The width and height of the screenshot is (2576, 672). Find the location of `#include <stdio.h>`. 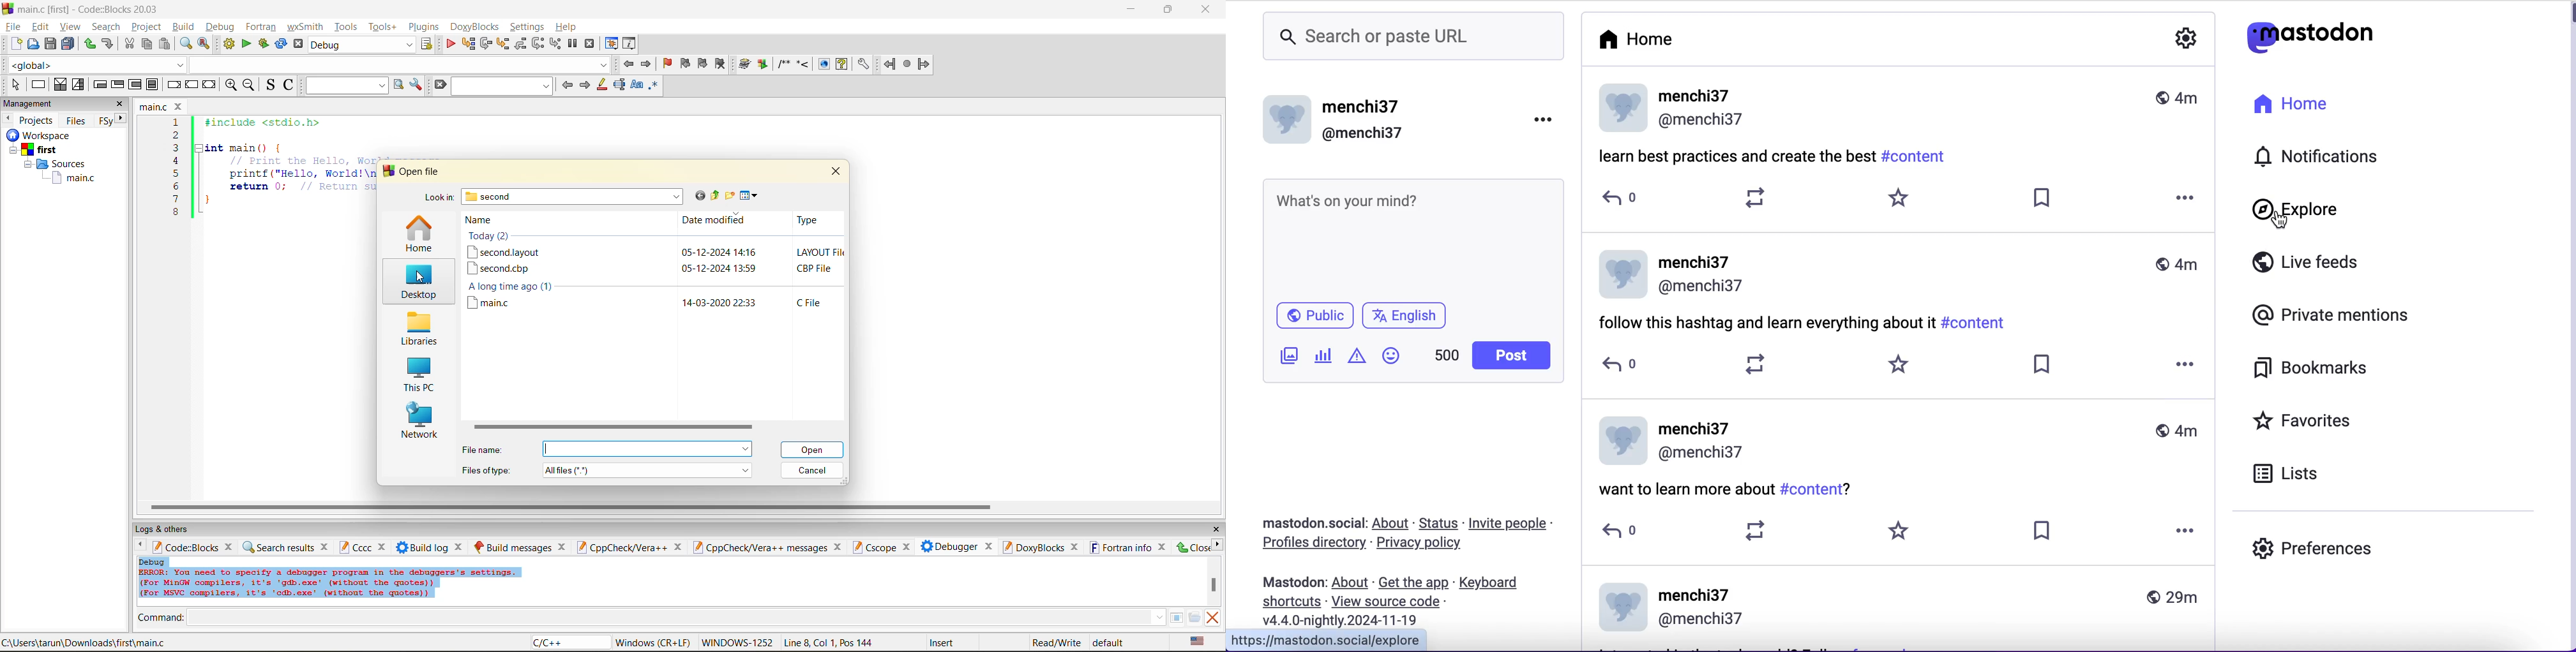

#include <stdio.h> is located at coordinates (271, 122).